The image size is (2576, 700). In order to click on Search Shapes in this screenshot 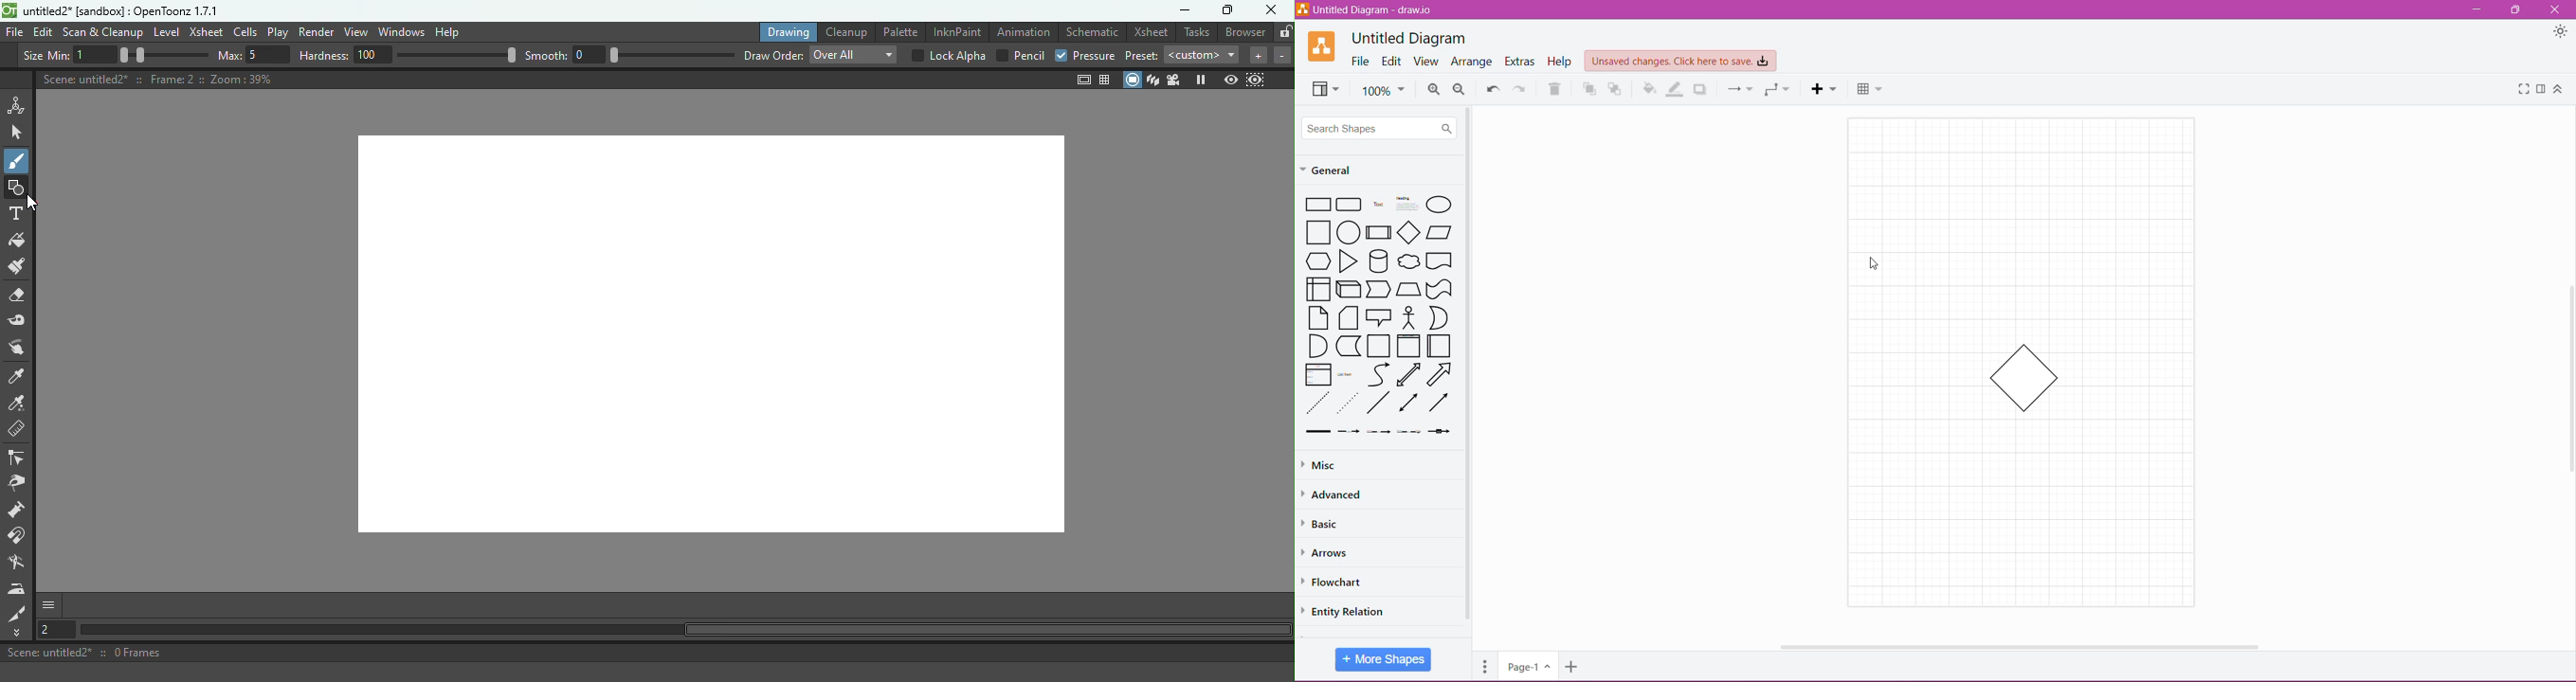, I will do `click(1379, 128)`.